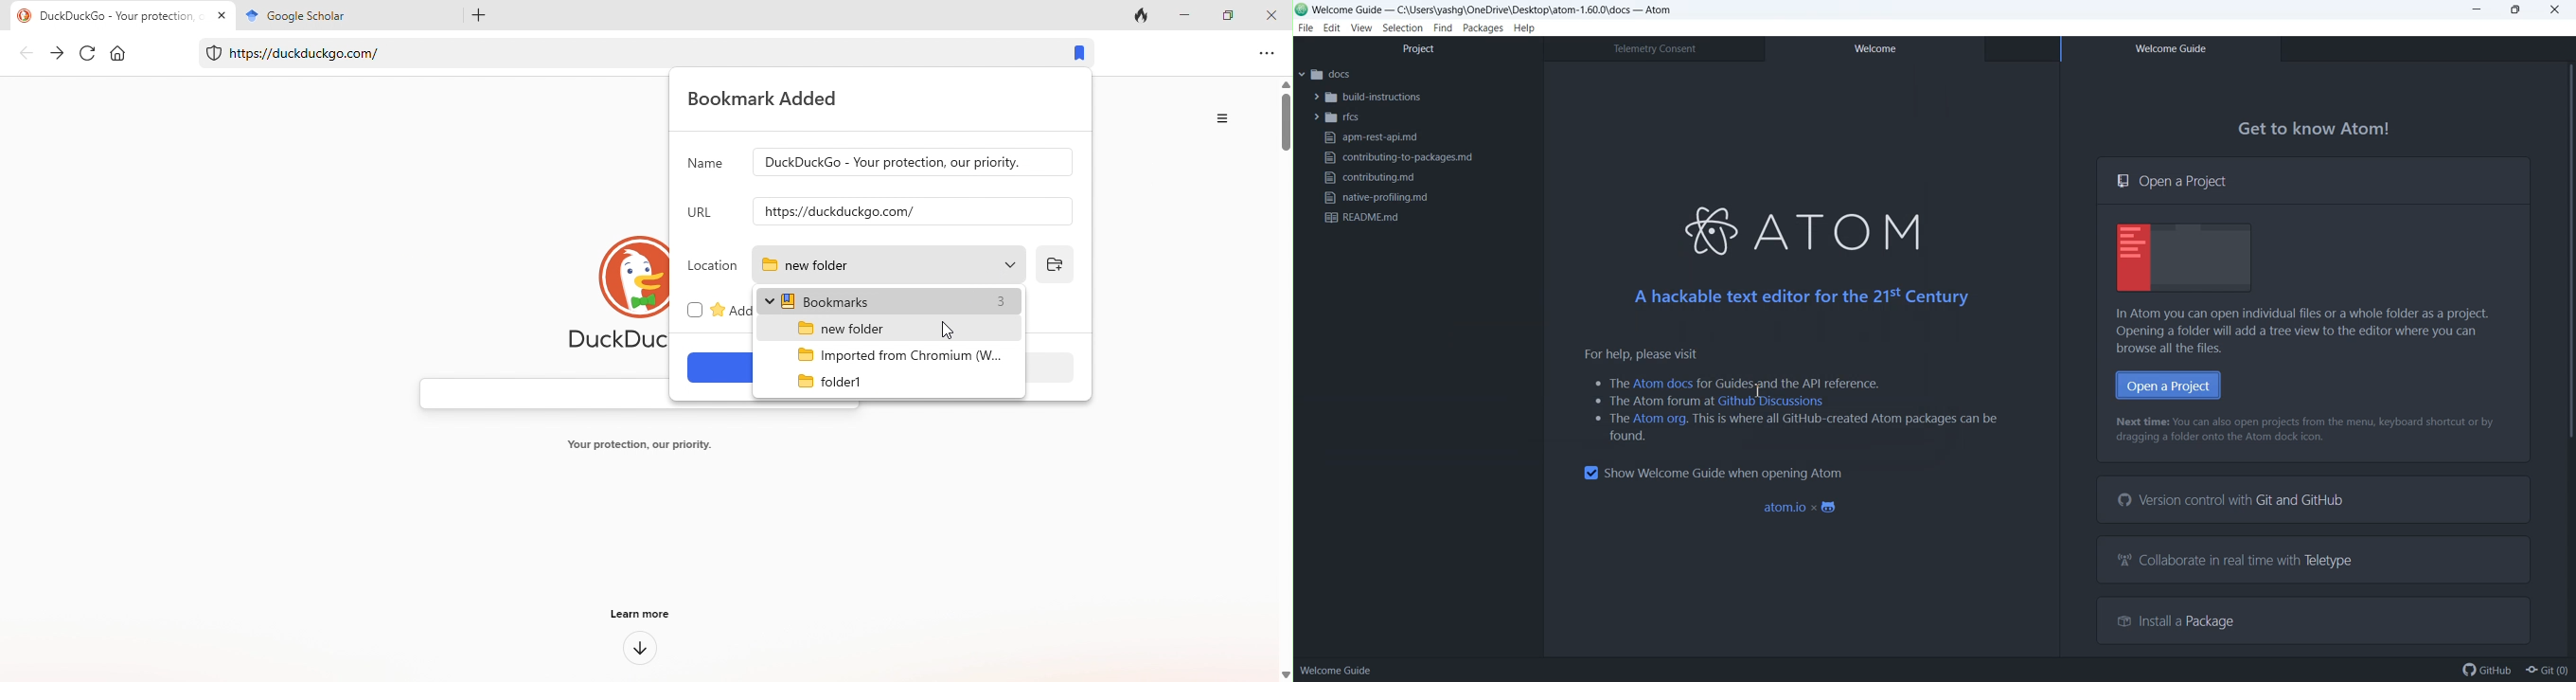 Image resolution: width=2576 pixels, height=700 pixels. I want to click on Packages, so click(1484, 27).